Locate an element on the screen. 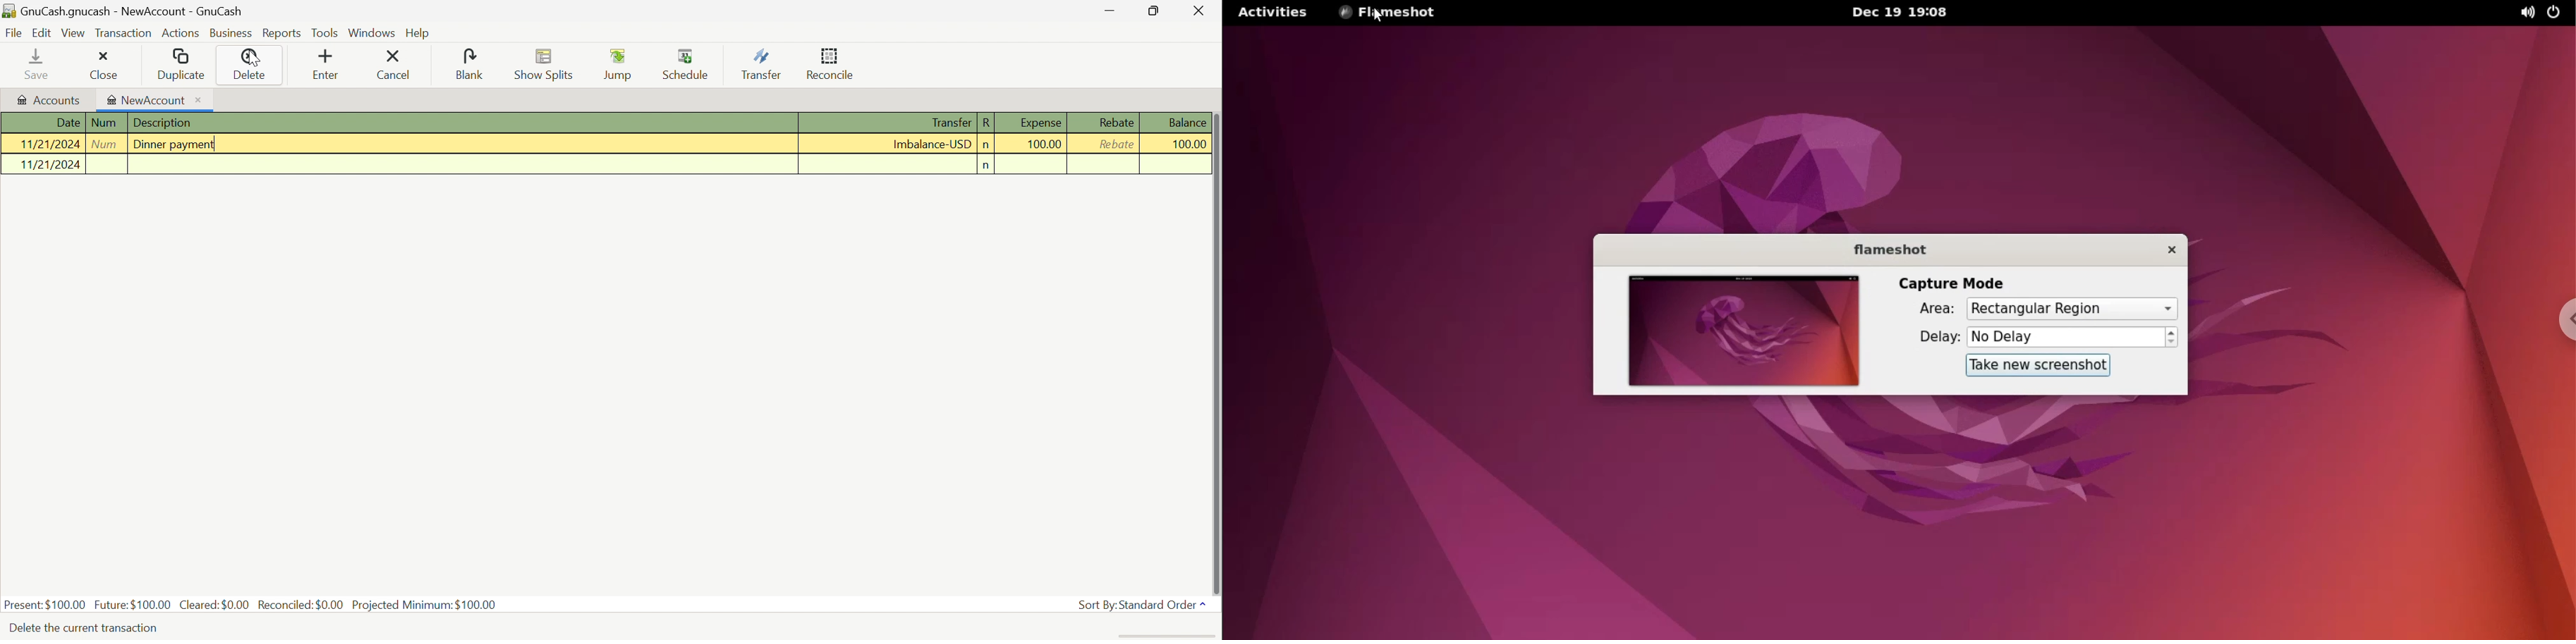  scroll bar is located at coordinates (1215, 355).